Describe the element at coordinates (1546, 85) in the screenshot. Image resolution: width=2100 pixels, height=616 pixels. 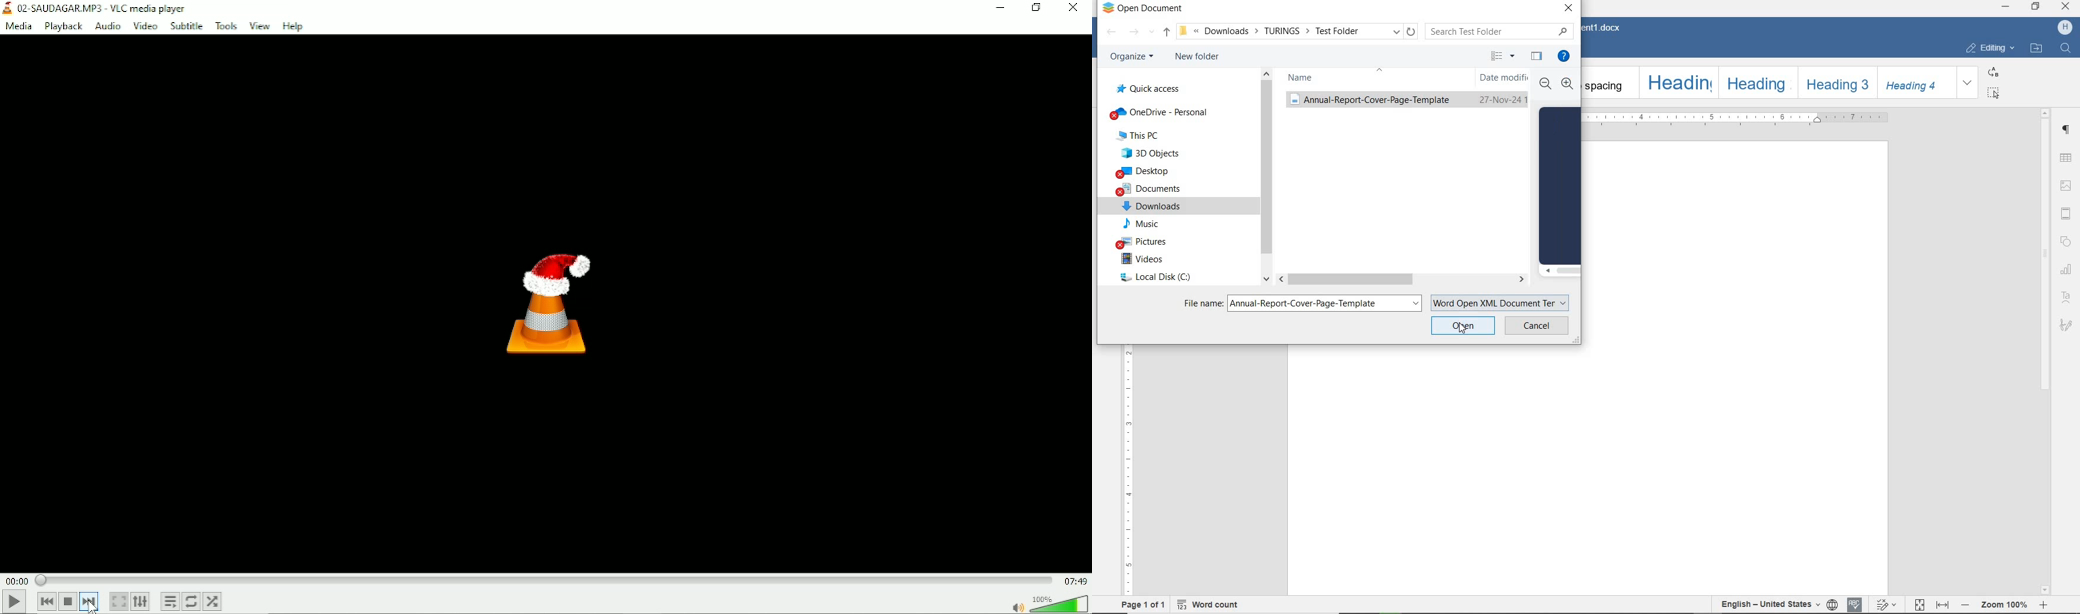
I see `Zoom out` at that location.